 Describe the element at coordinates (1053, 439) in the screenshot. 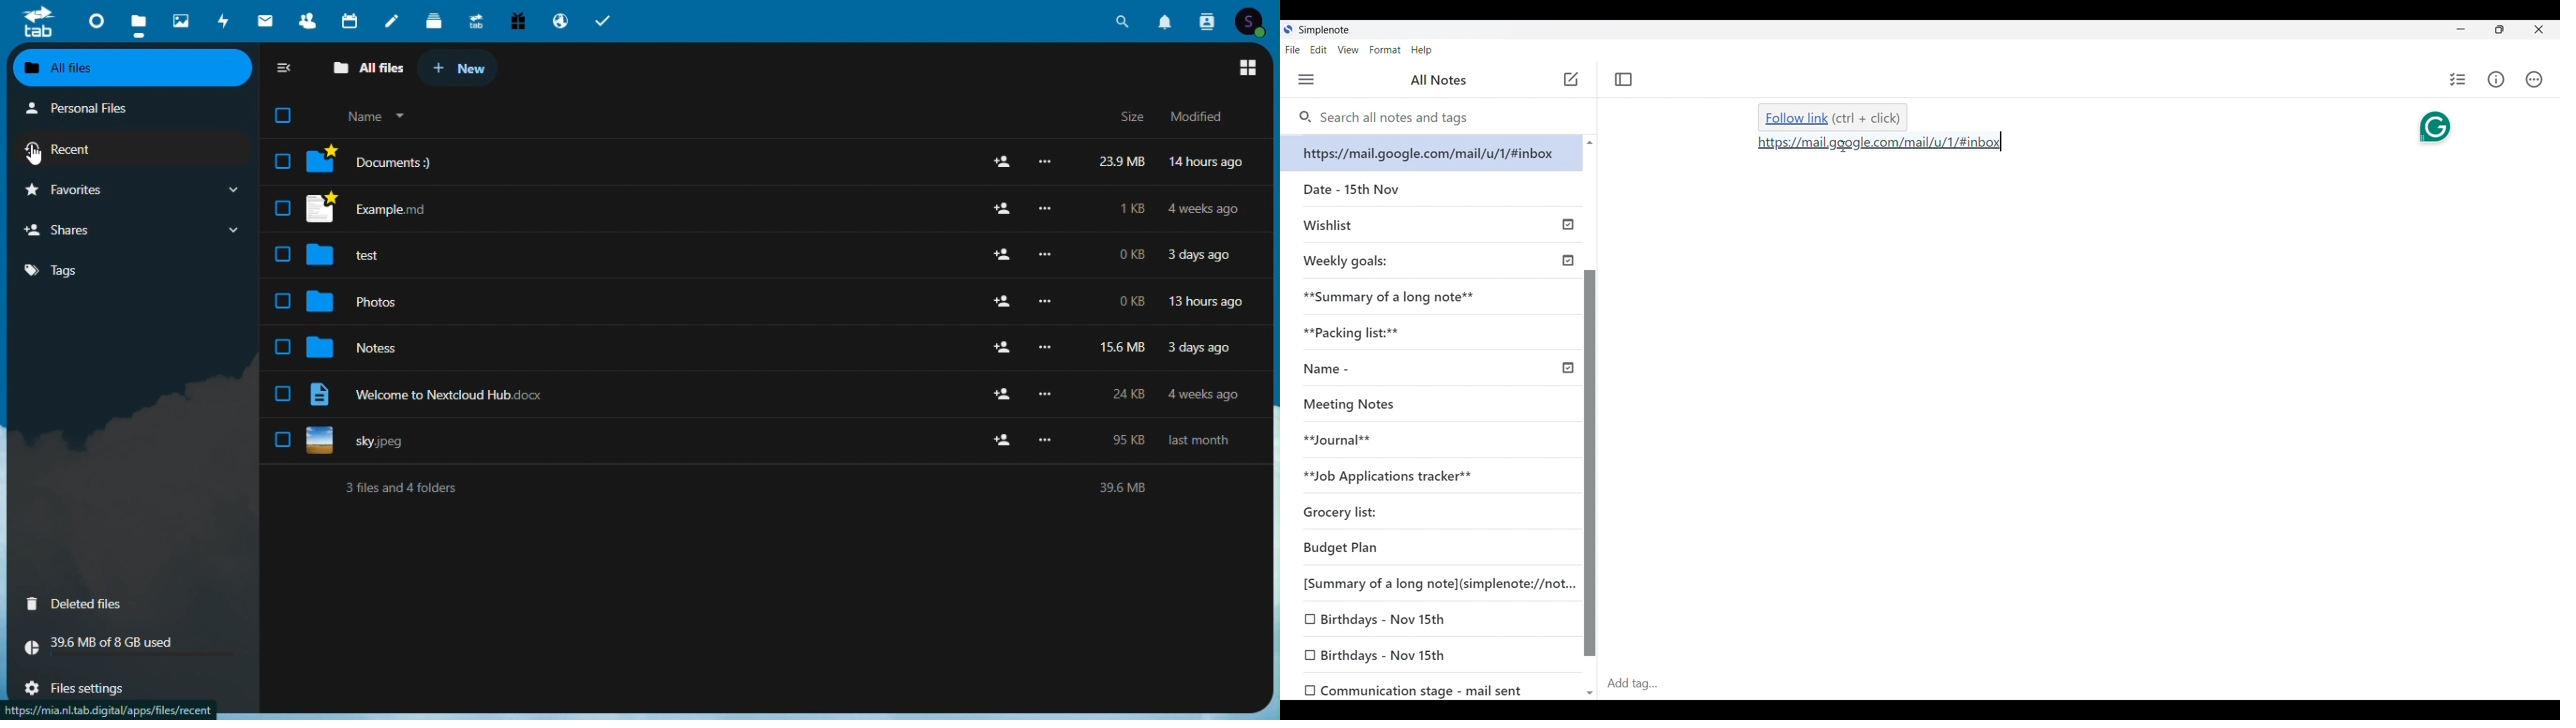

I see `options` at that location.